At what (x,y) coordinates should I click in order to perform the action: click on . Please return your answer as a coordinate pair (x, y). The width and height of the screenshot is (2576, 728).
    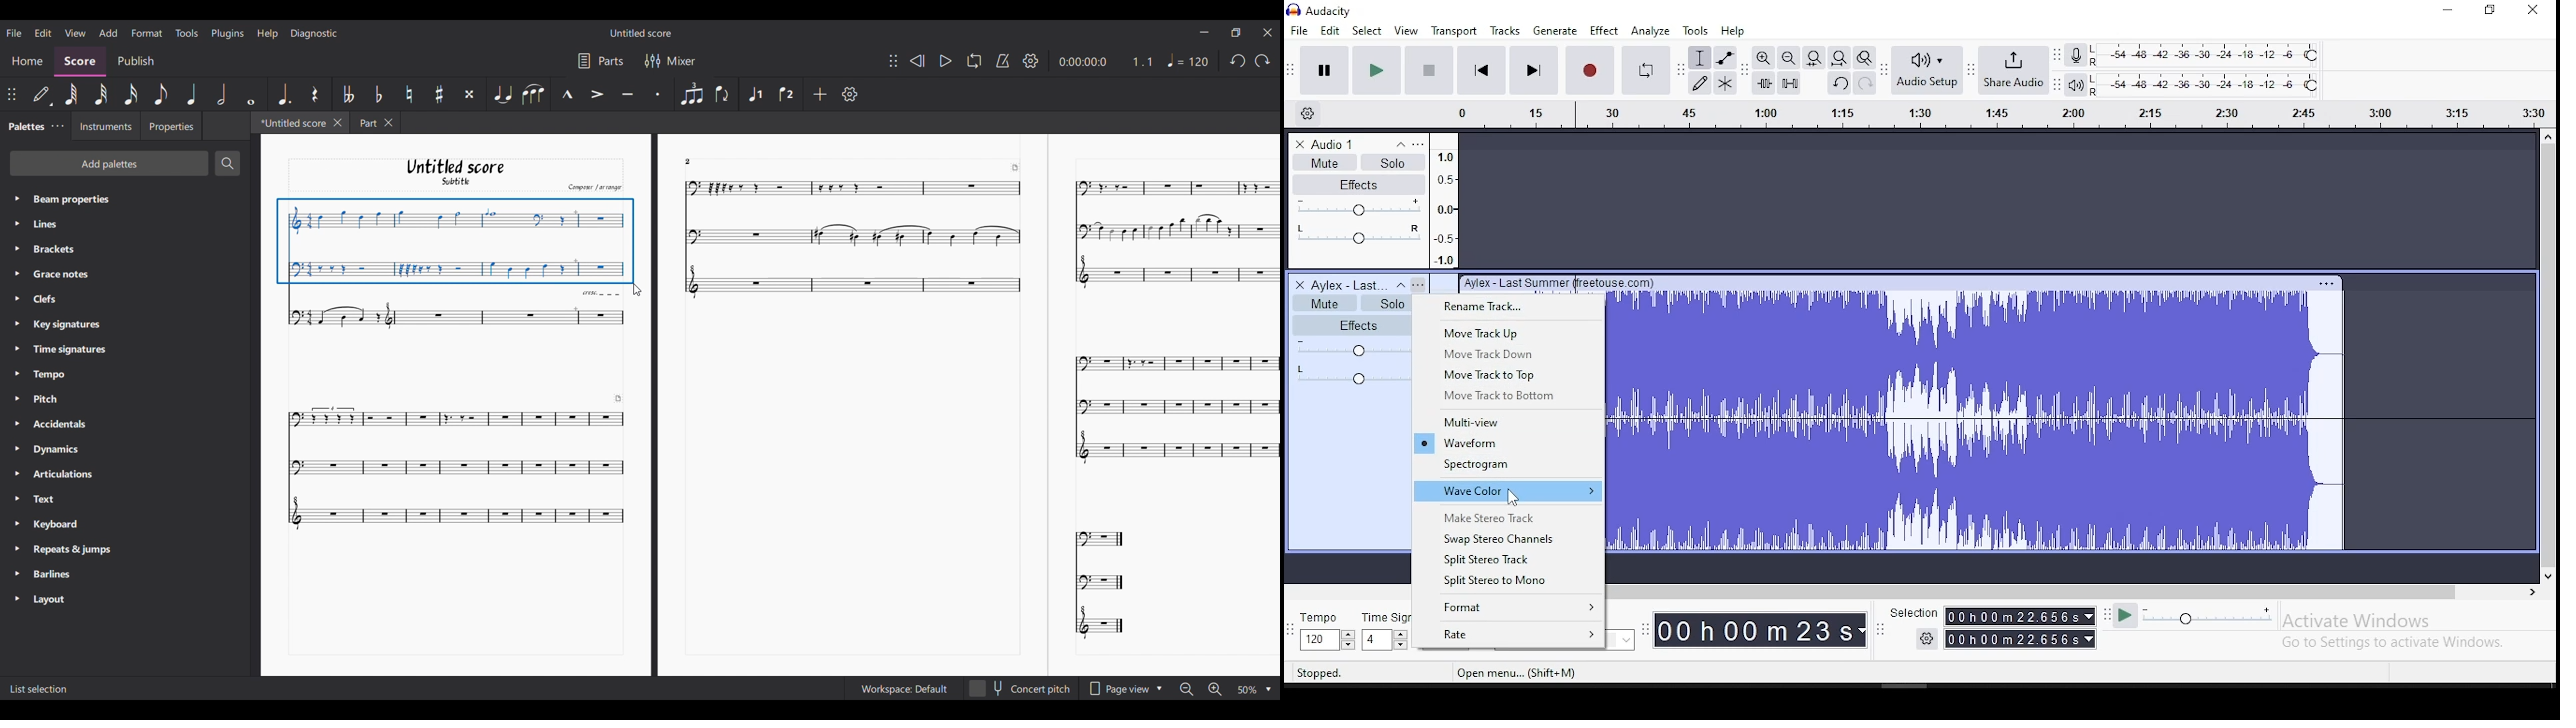
    Looking at the image, I should click on (16, 275).